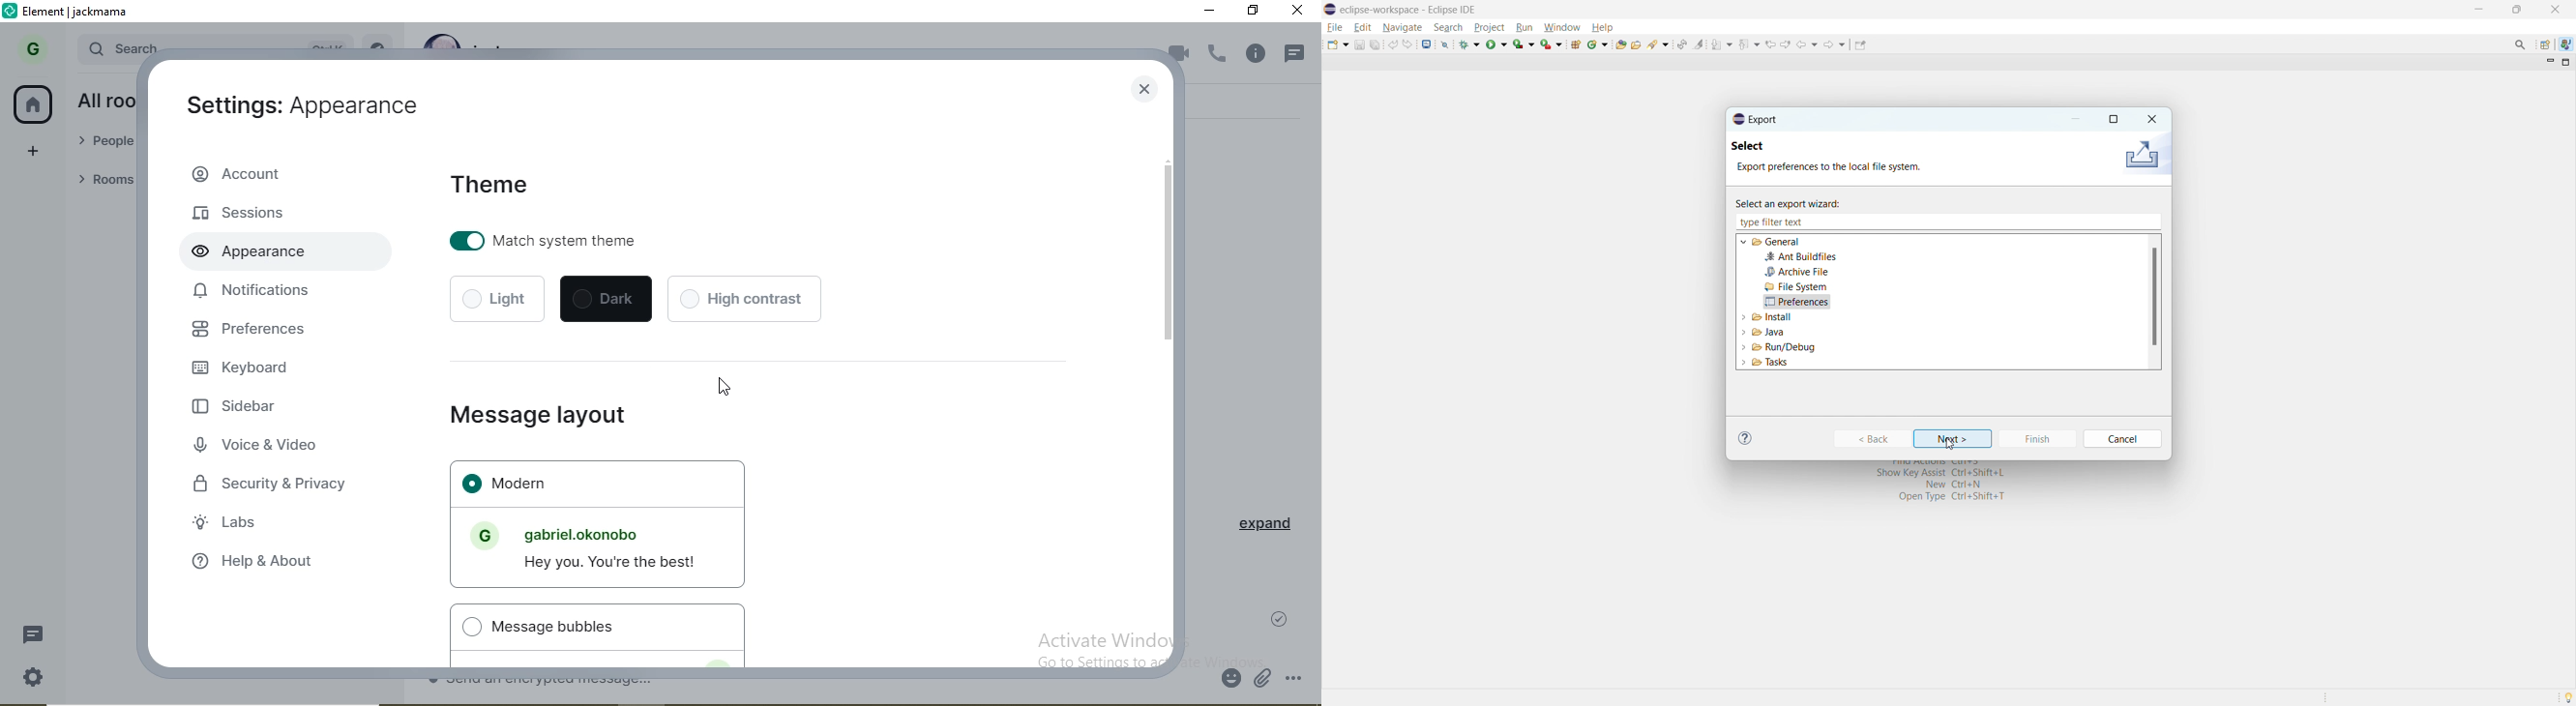 The width and height of the screenshot is (2576, 728). I want to click on preferences, so click(264, 329).